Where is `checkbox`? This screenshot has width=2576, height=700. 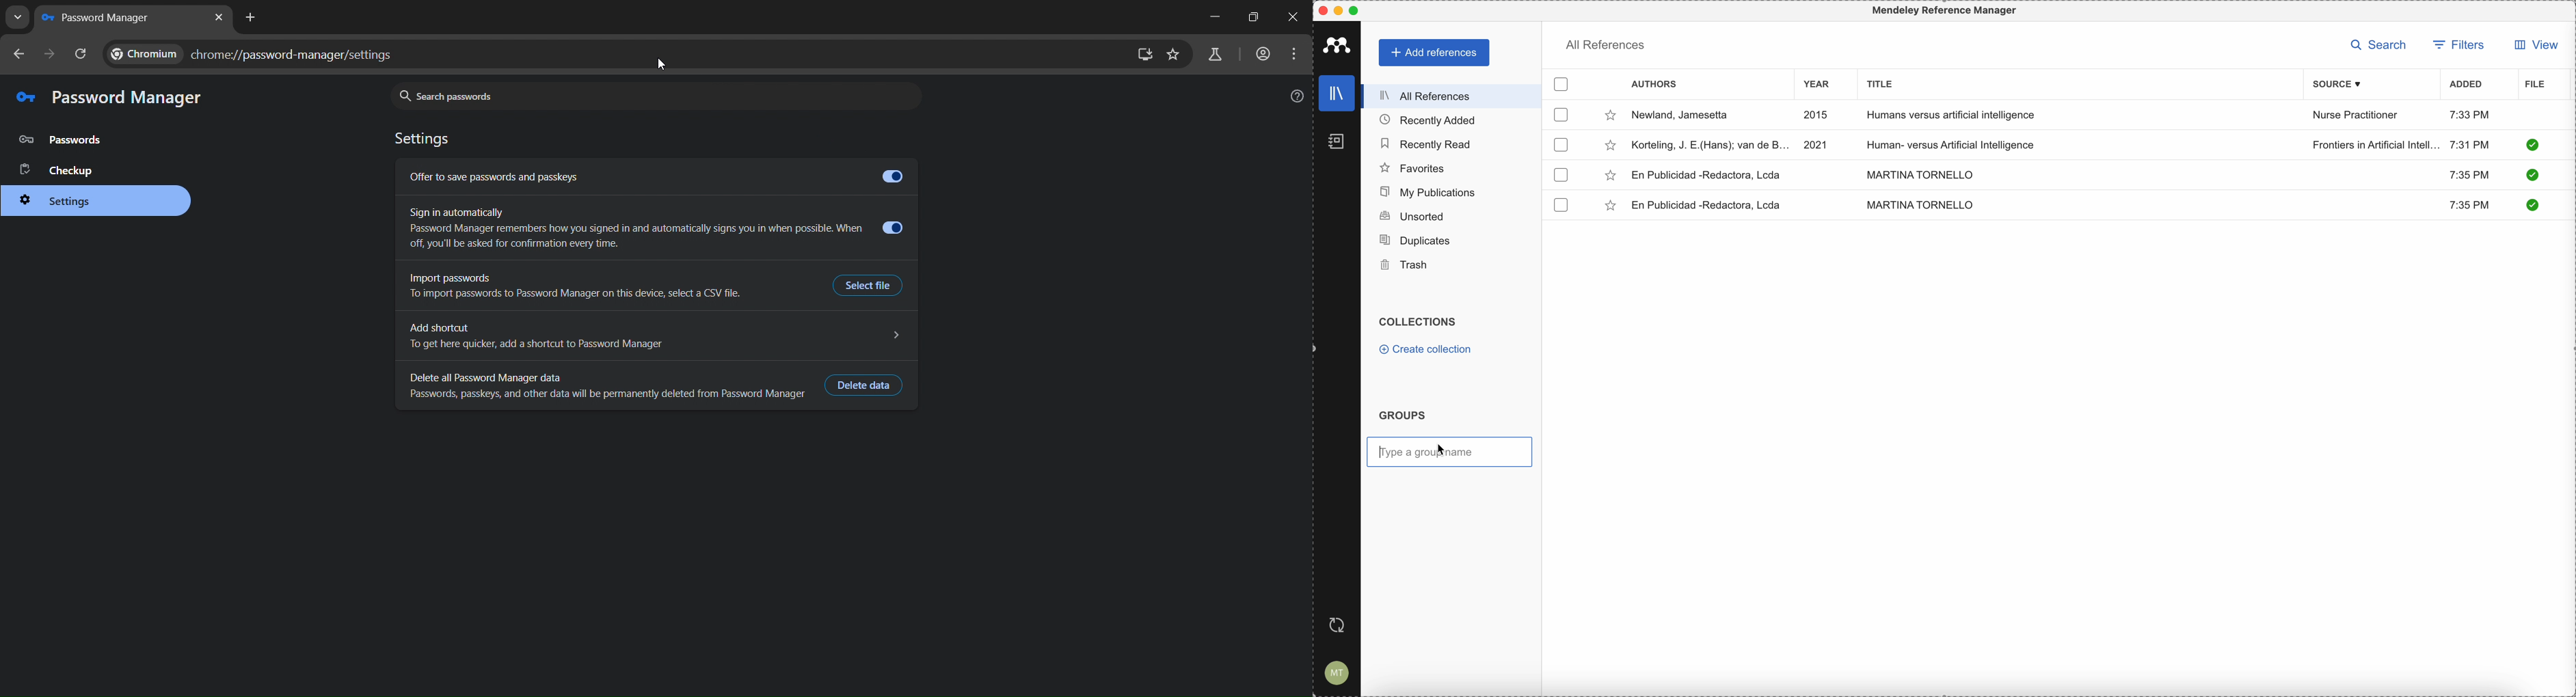
checkbox is located at coordinates (1565, 85).